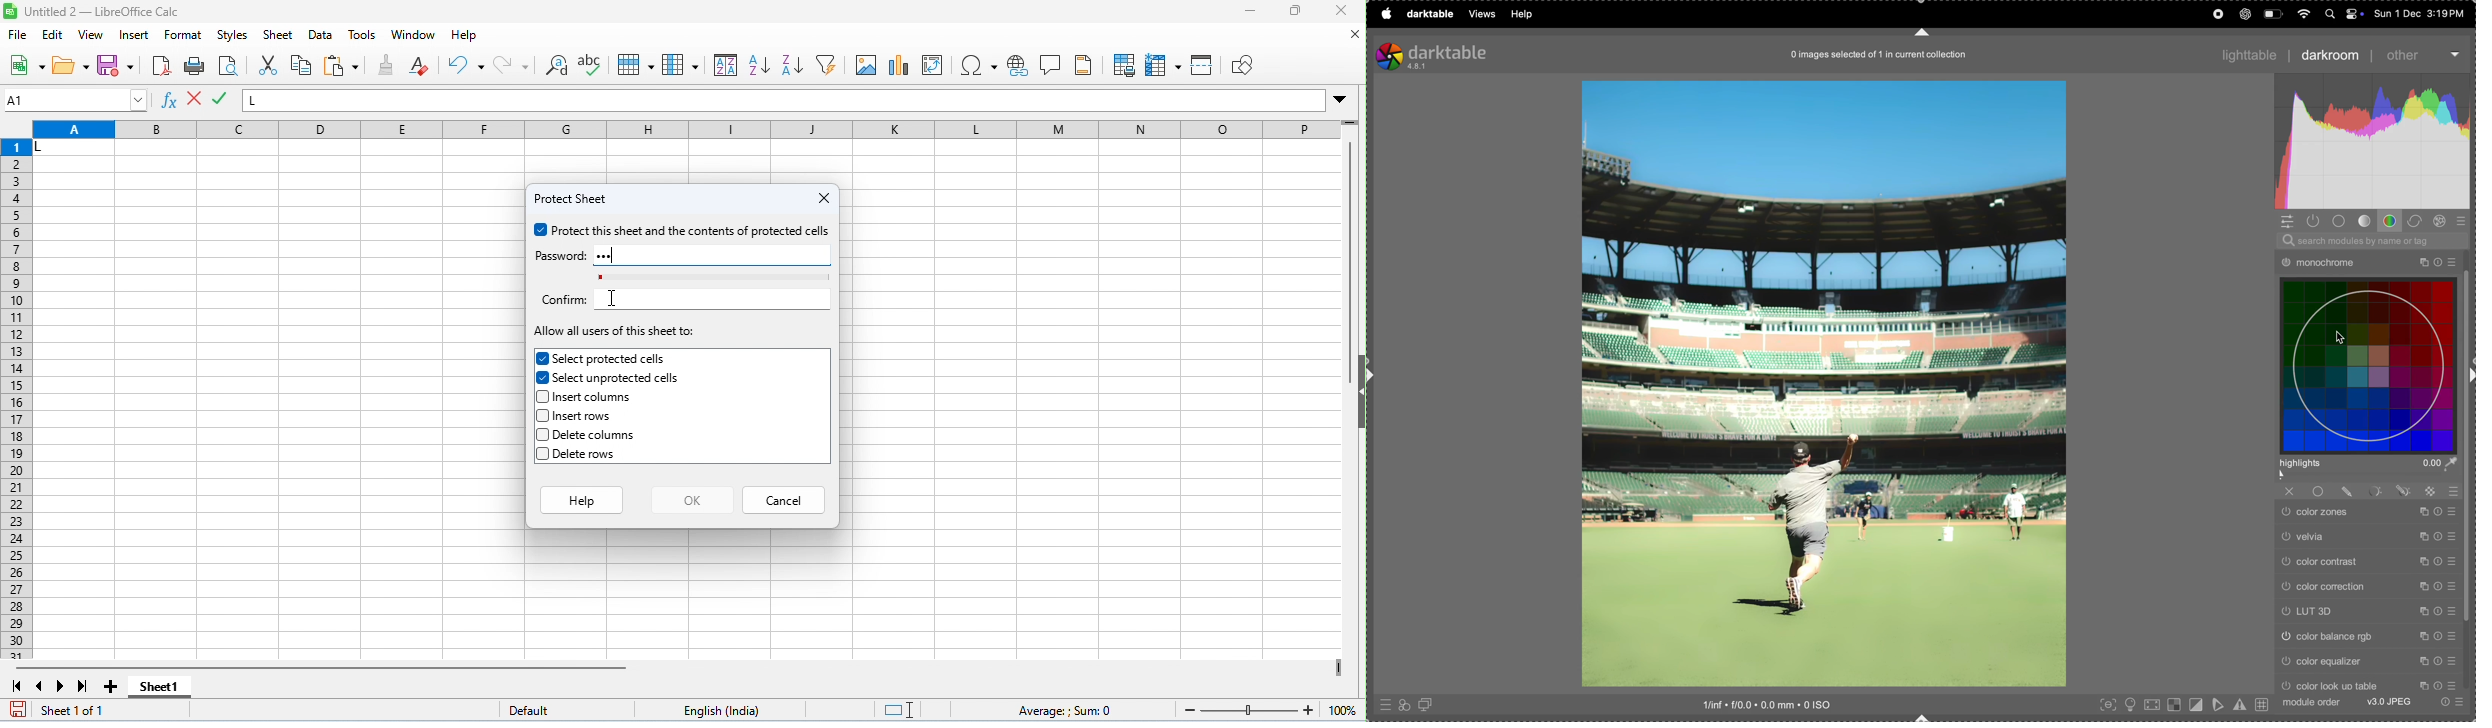  Describe the element at coordinates (2365, 261) in the screenshot. I see `monochrome` at that location.